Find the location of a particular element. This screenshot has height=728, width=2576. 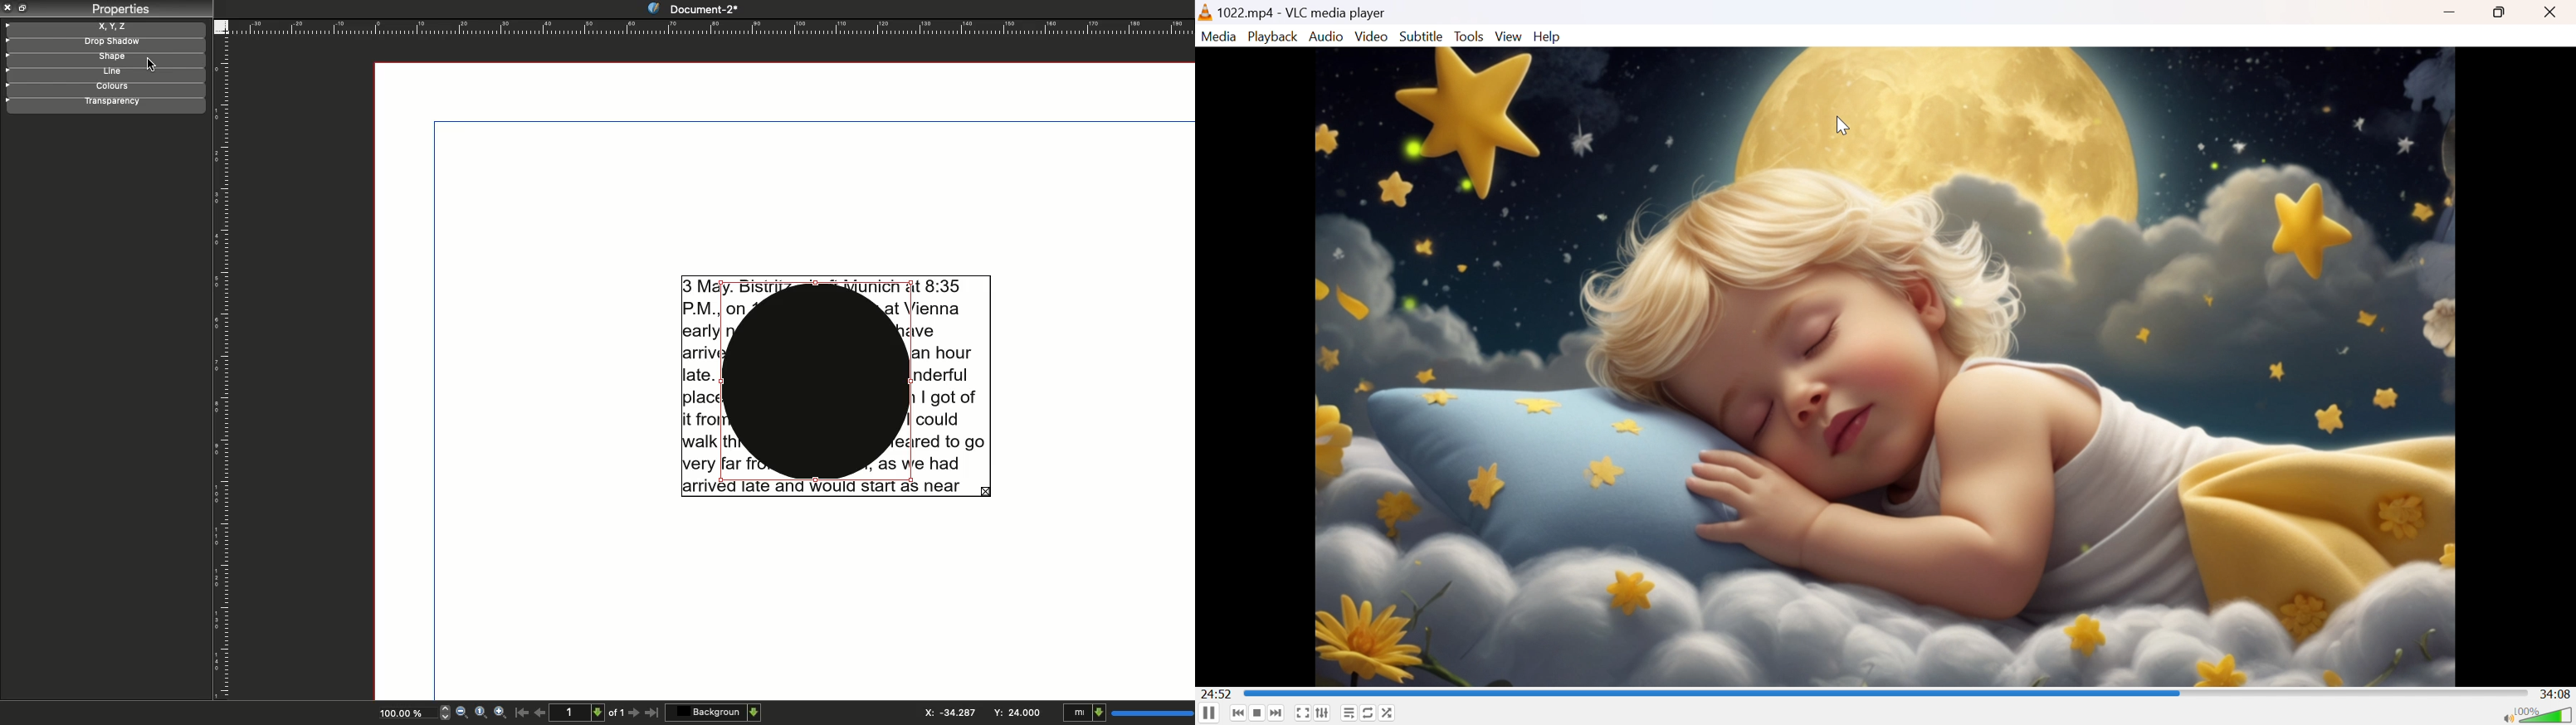

Show extended settings is located at coordinates (1324, 713).